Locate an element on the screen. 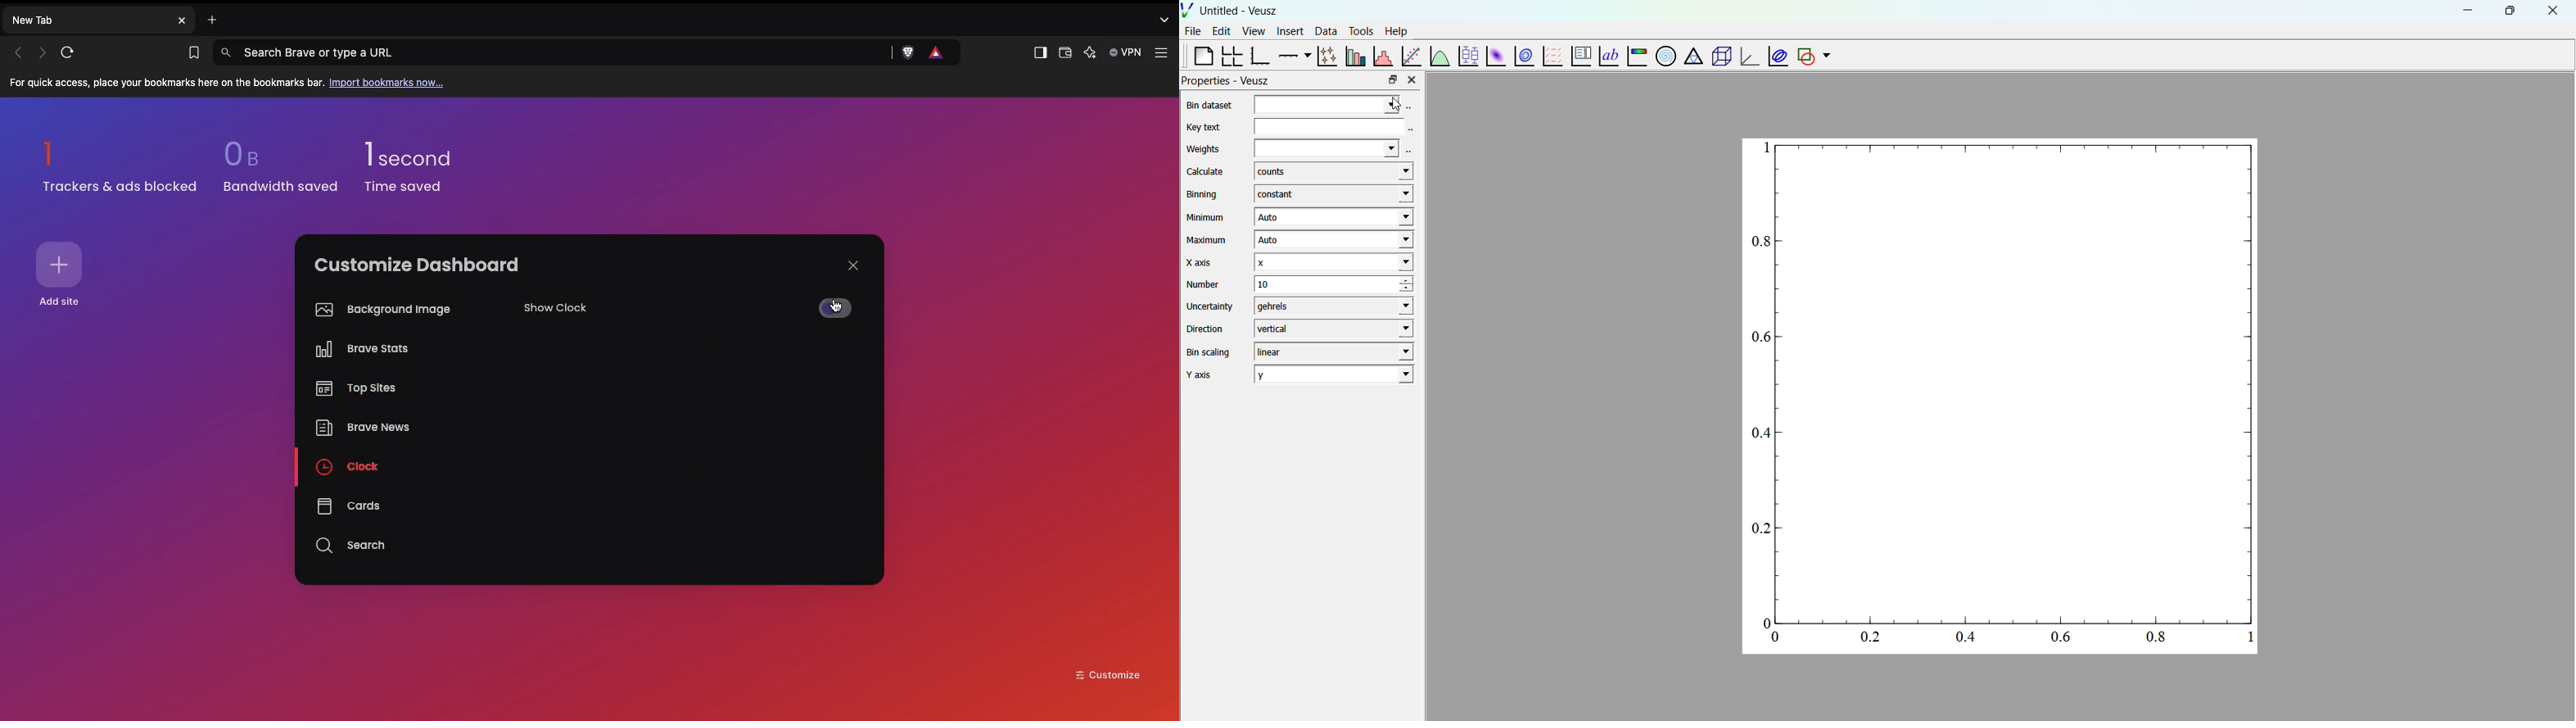  logo of Veusz is located at coordinates (1188, 9).